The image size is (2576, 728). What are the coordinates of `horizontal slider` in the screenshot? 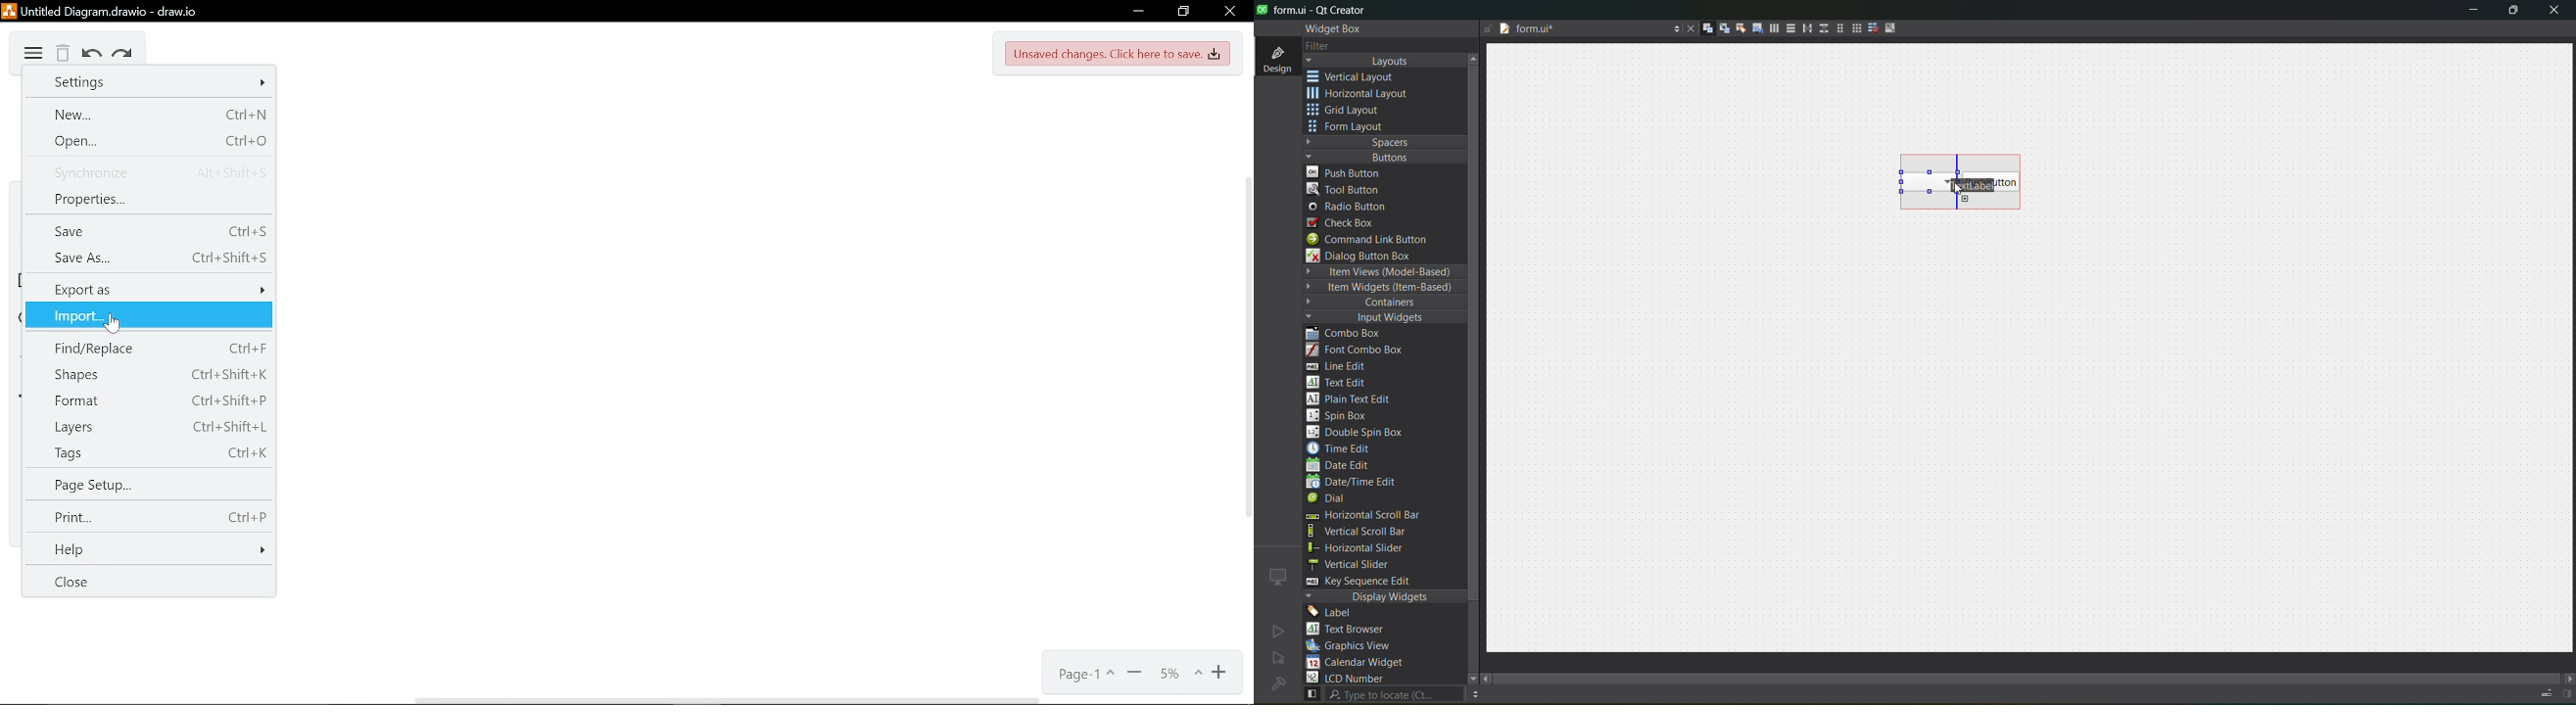 It's located at (1371, 548).